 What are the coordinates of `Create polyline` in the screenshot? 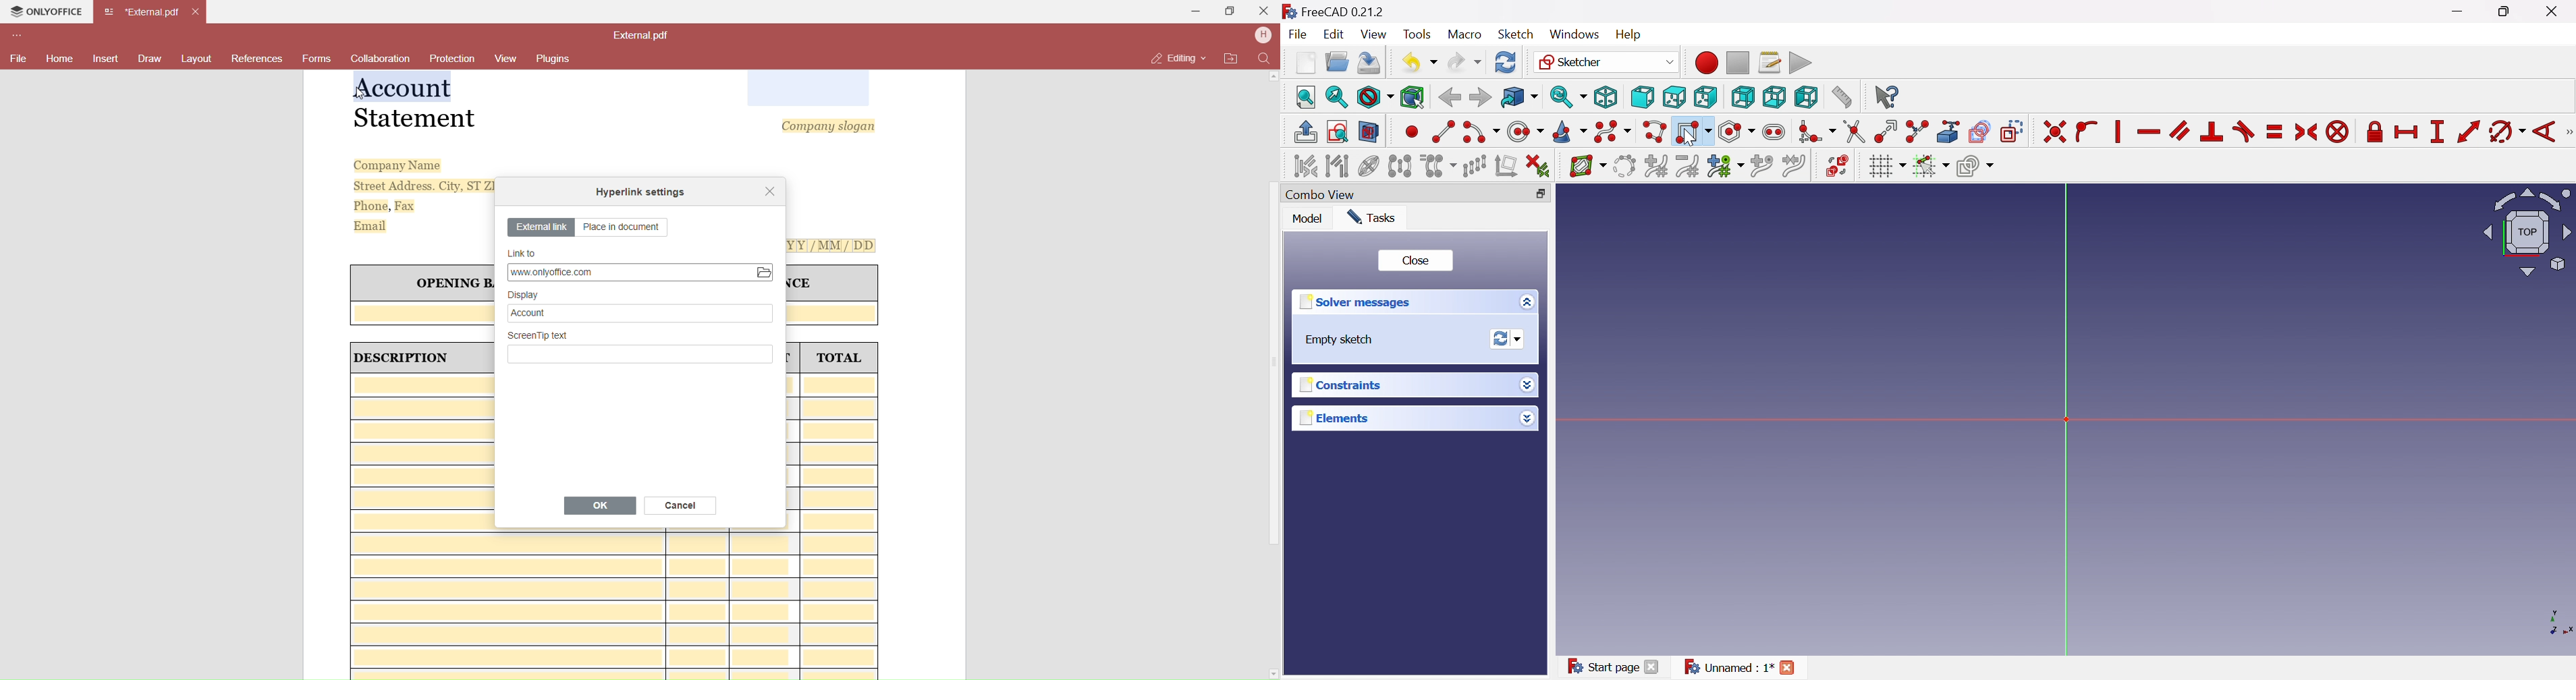 It's located at (1655, 132).